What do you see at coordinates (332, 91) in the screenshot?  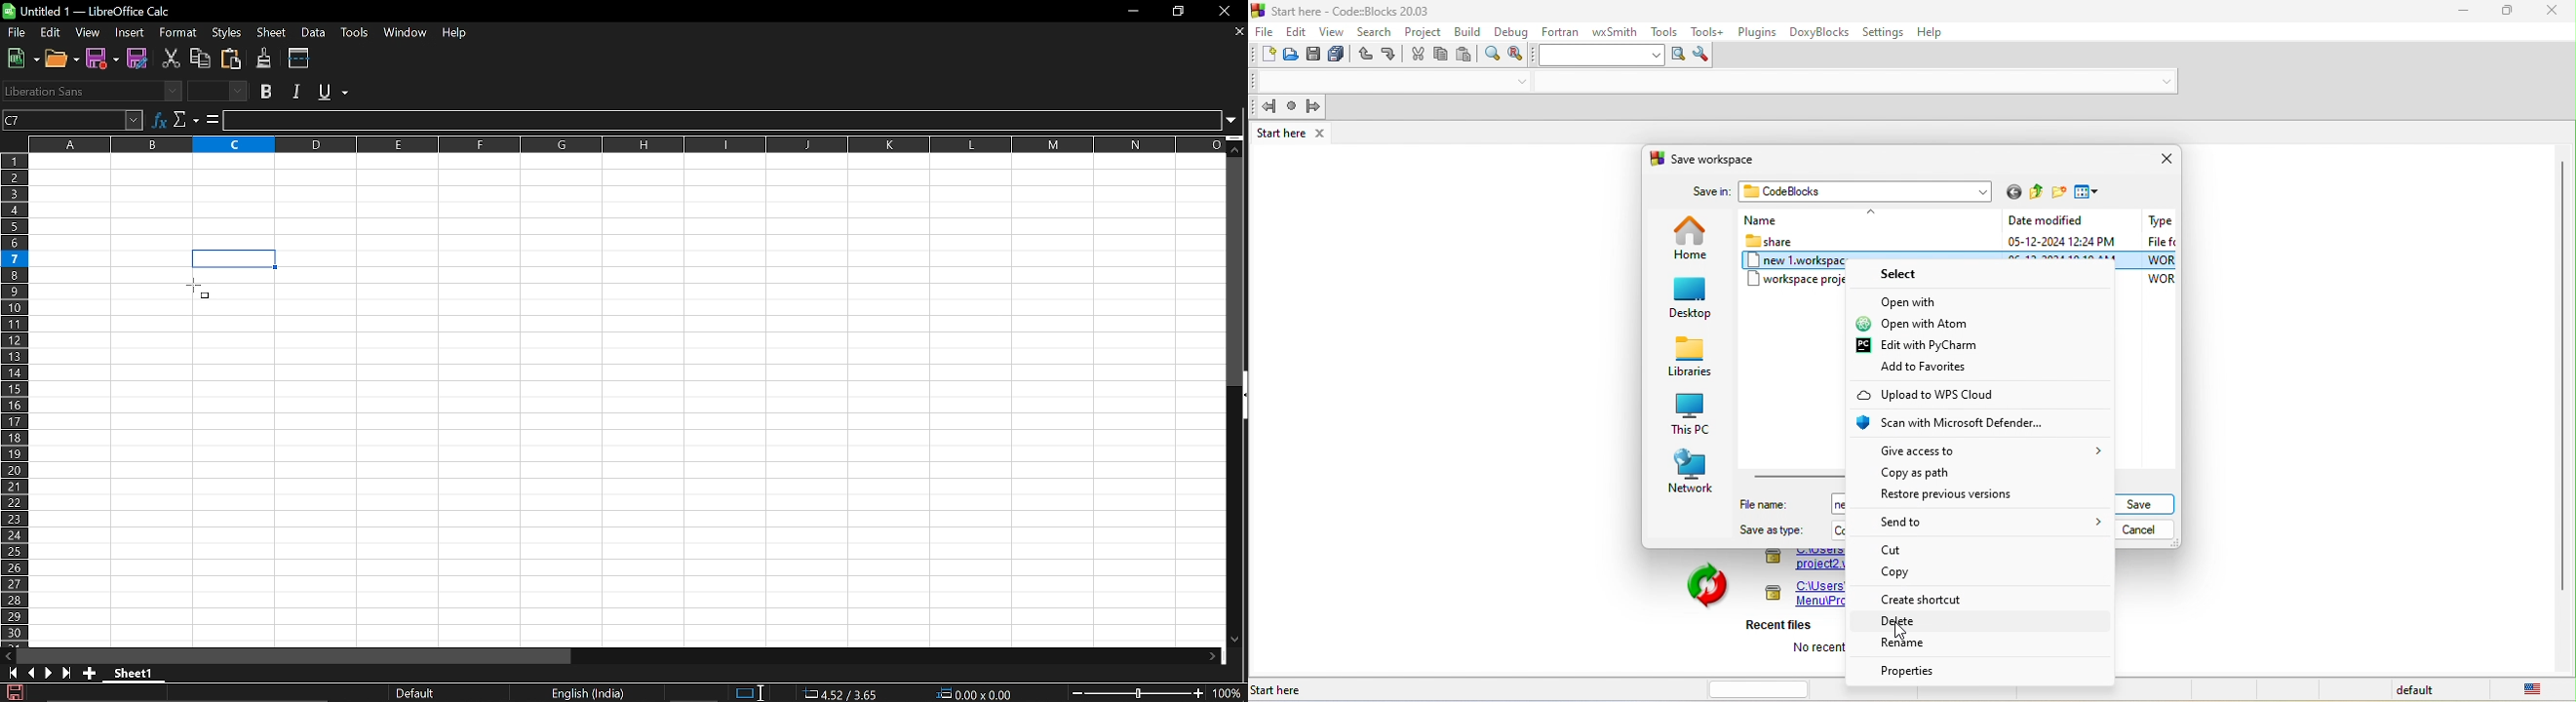 I see `Undetline` at bounding box center [332, 91].